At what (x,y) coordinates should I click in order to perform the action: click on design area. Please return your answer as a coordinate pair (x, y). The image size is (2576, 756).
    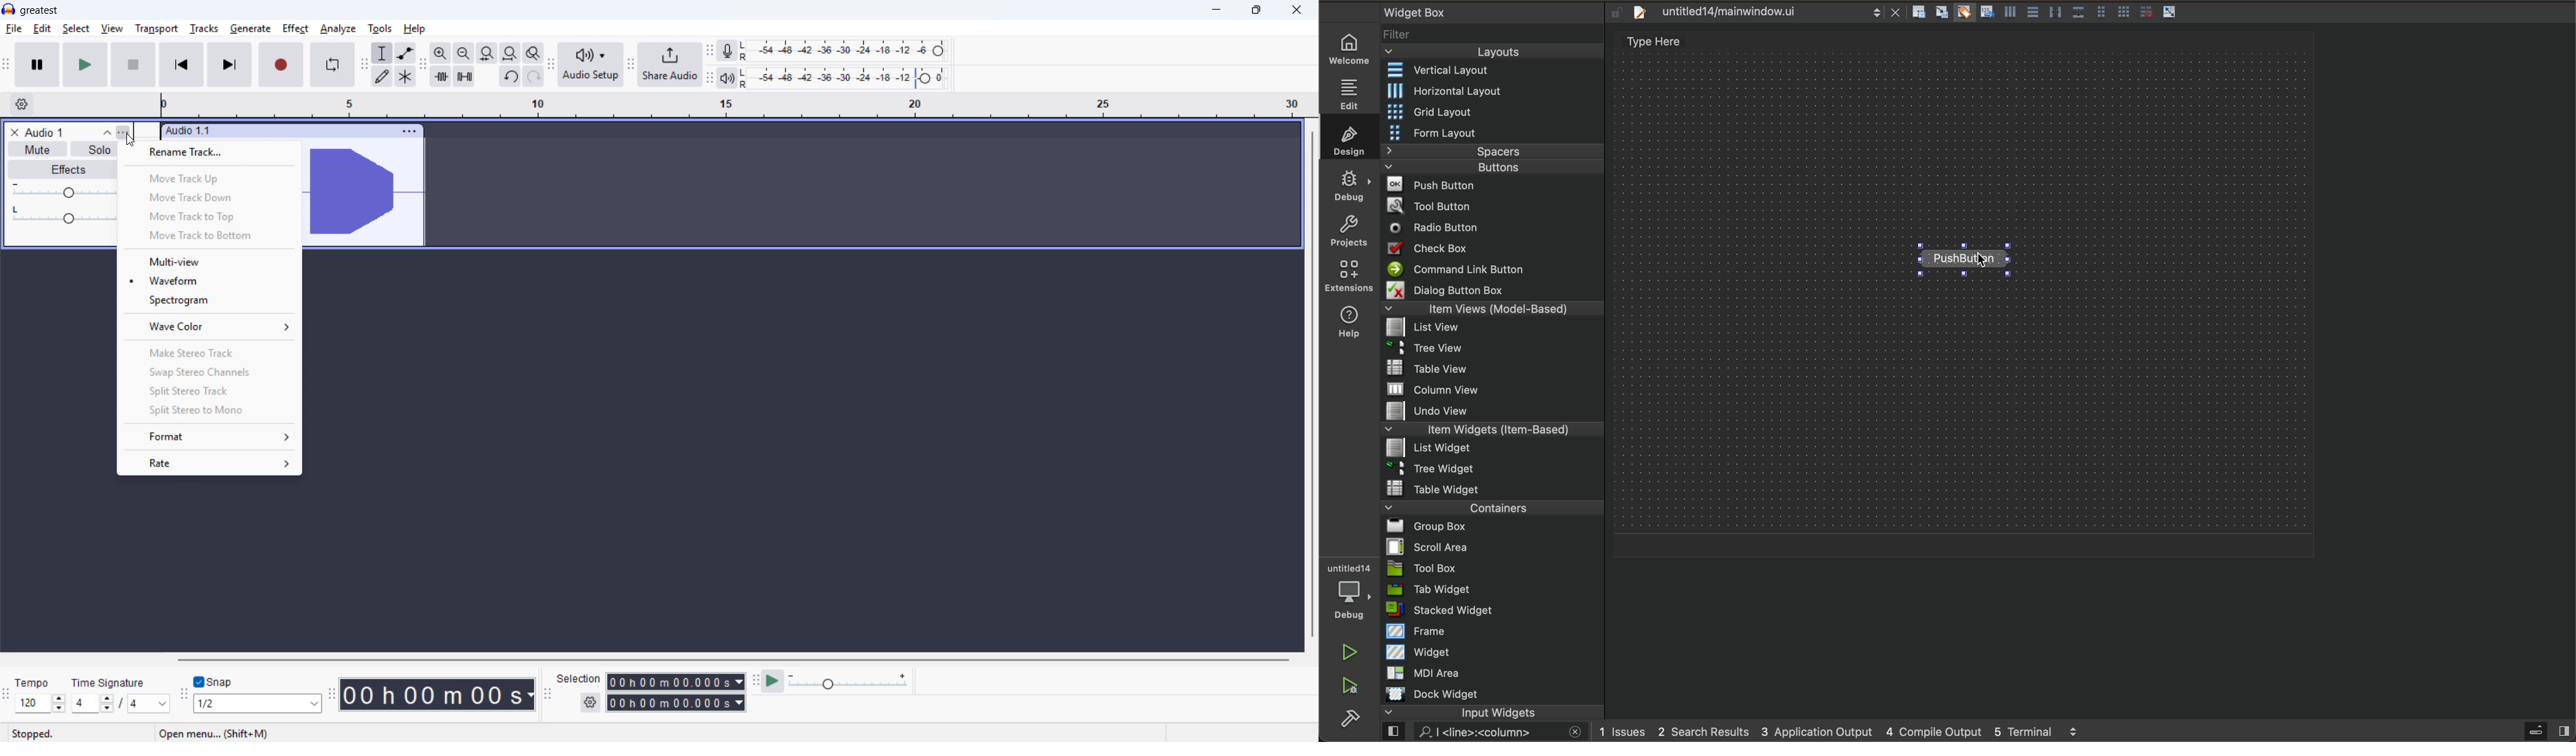
    Looking at the image, I should click on (1967, 295).